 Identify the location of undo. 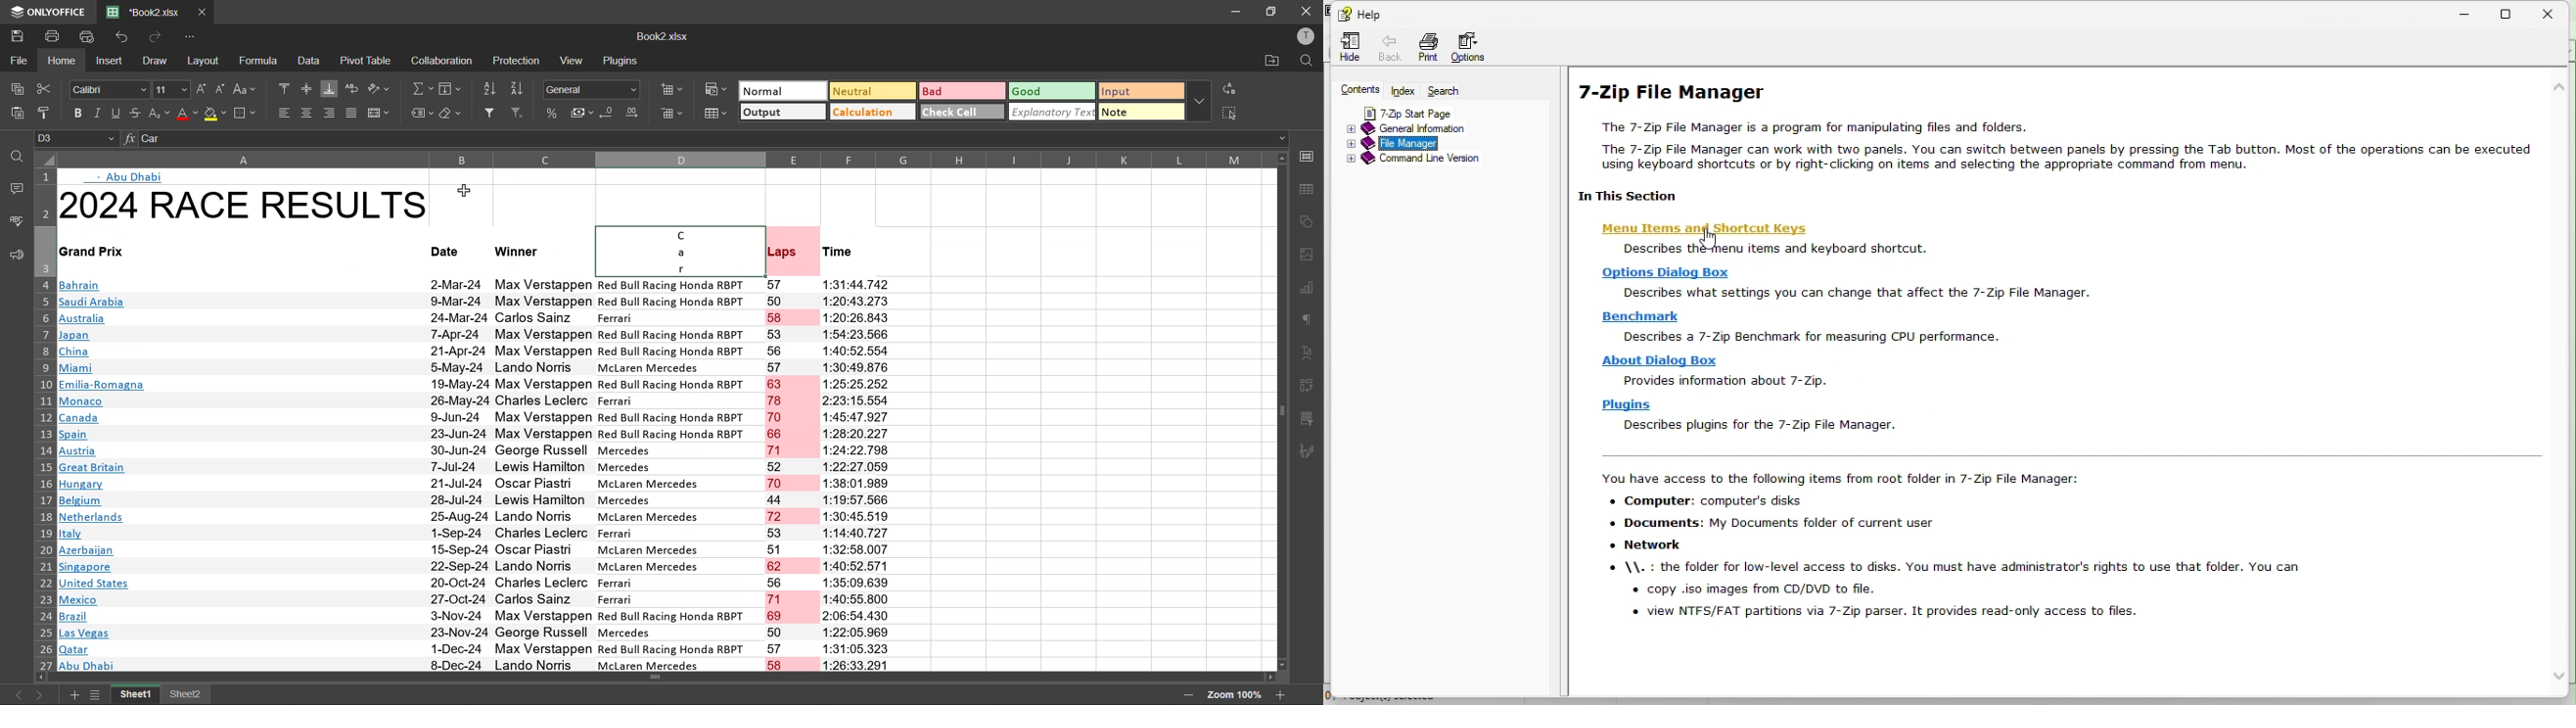
(125, 34).